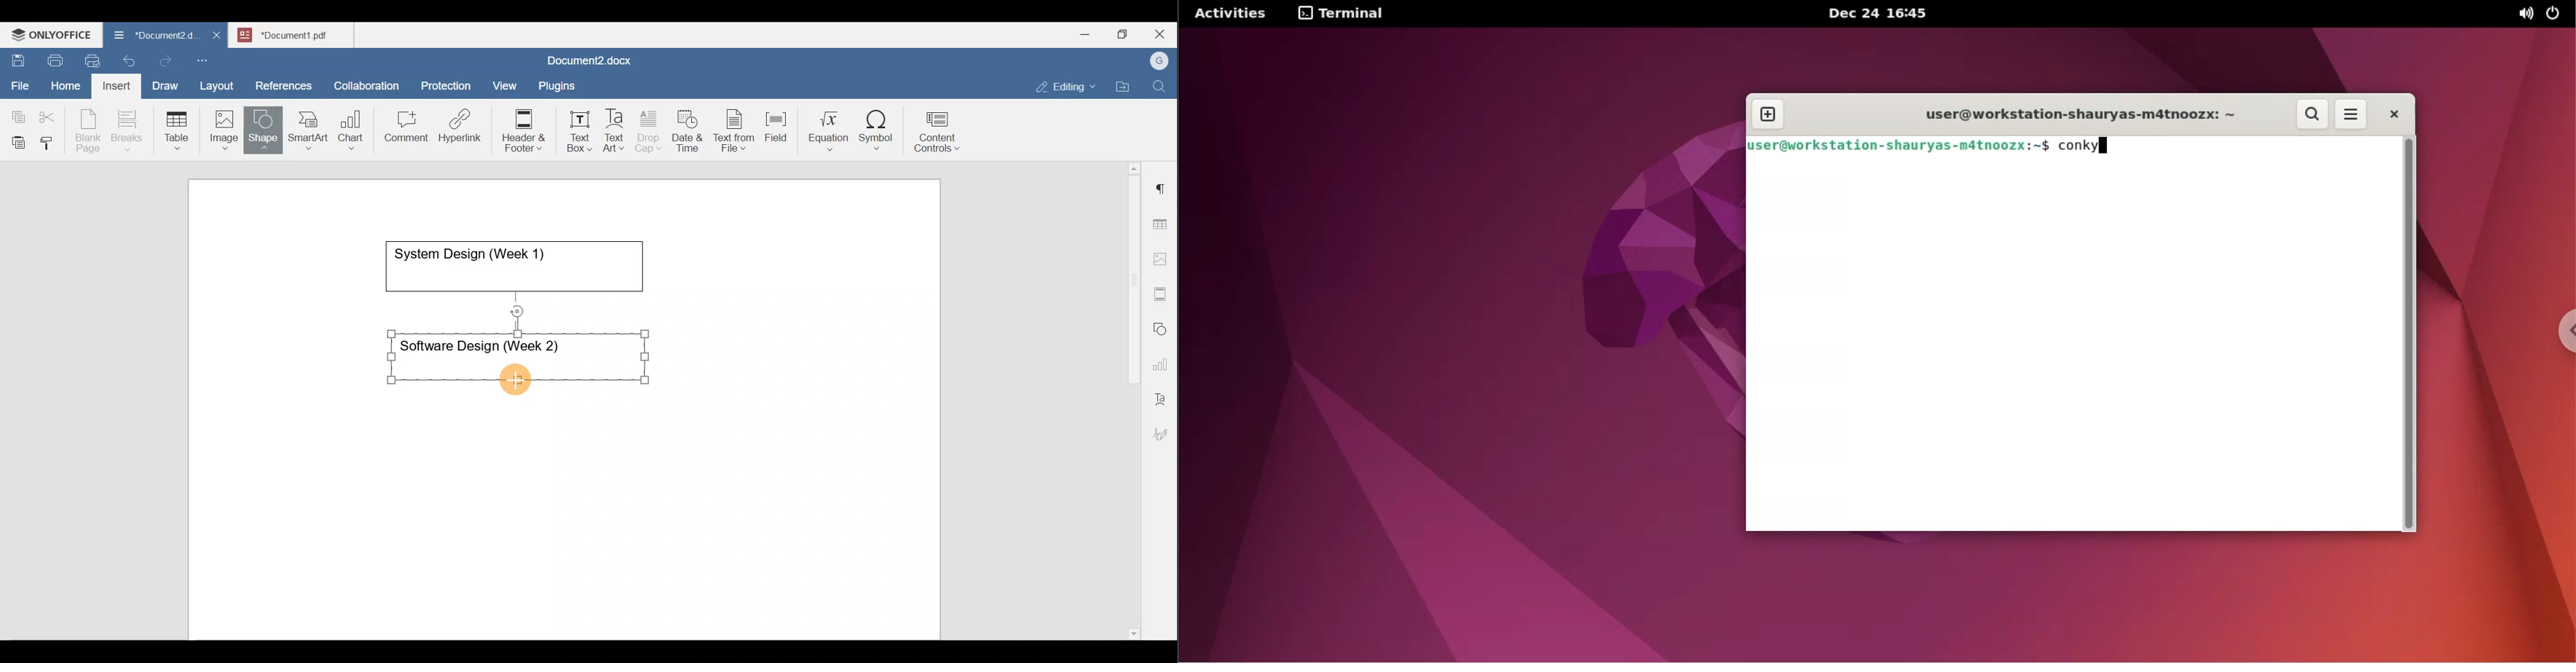 The height and width of the screenshot is (672, 2576). What do you see at coordinates (877, 134) in the screenshot?
I see `Symbol` at bounding box center [877, 134].